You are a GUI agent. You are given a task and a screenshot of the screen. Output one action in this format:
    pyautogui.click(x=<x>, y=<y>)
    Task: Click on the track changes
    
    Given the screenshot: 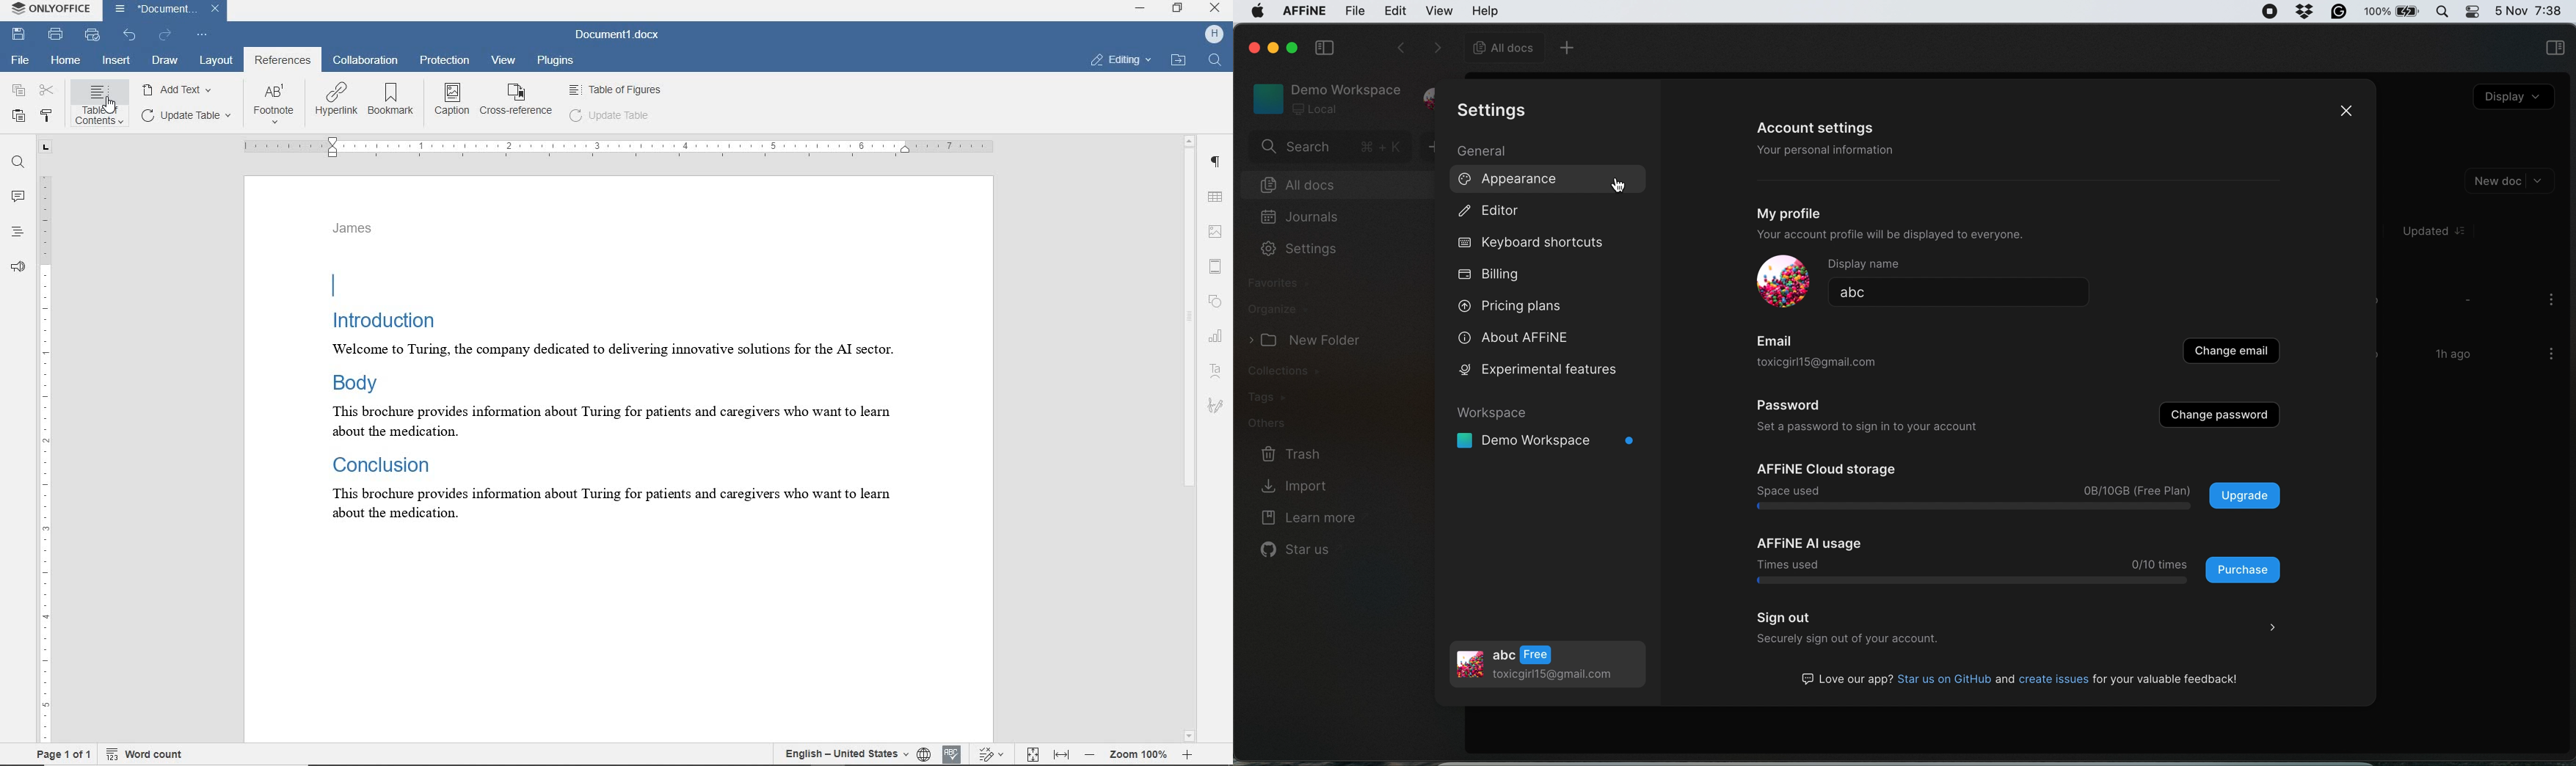 What is the action you would take?
    pyautogui.click(x=992, y=754)
    